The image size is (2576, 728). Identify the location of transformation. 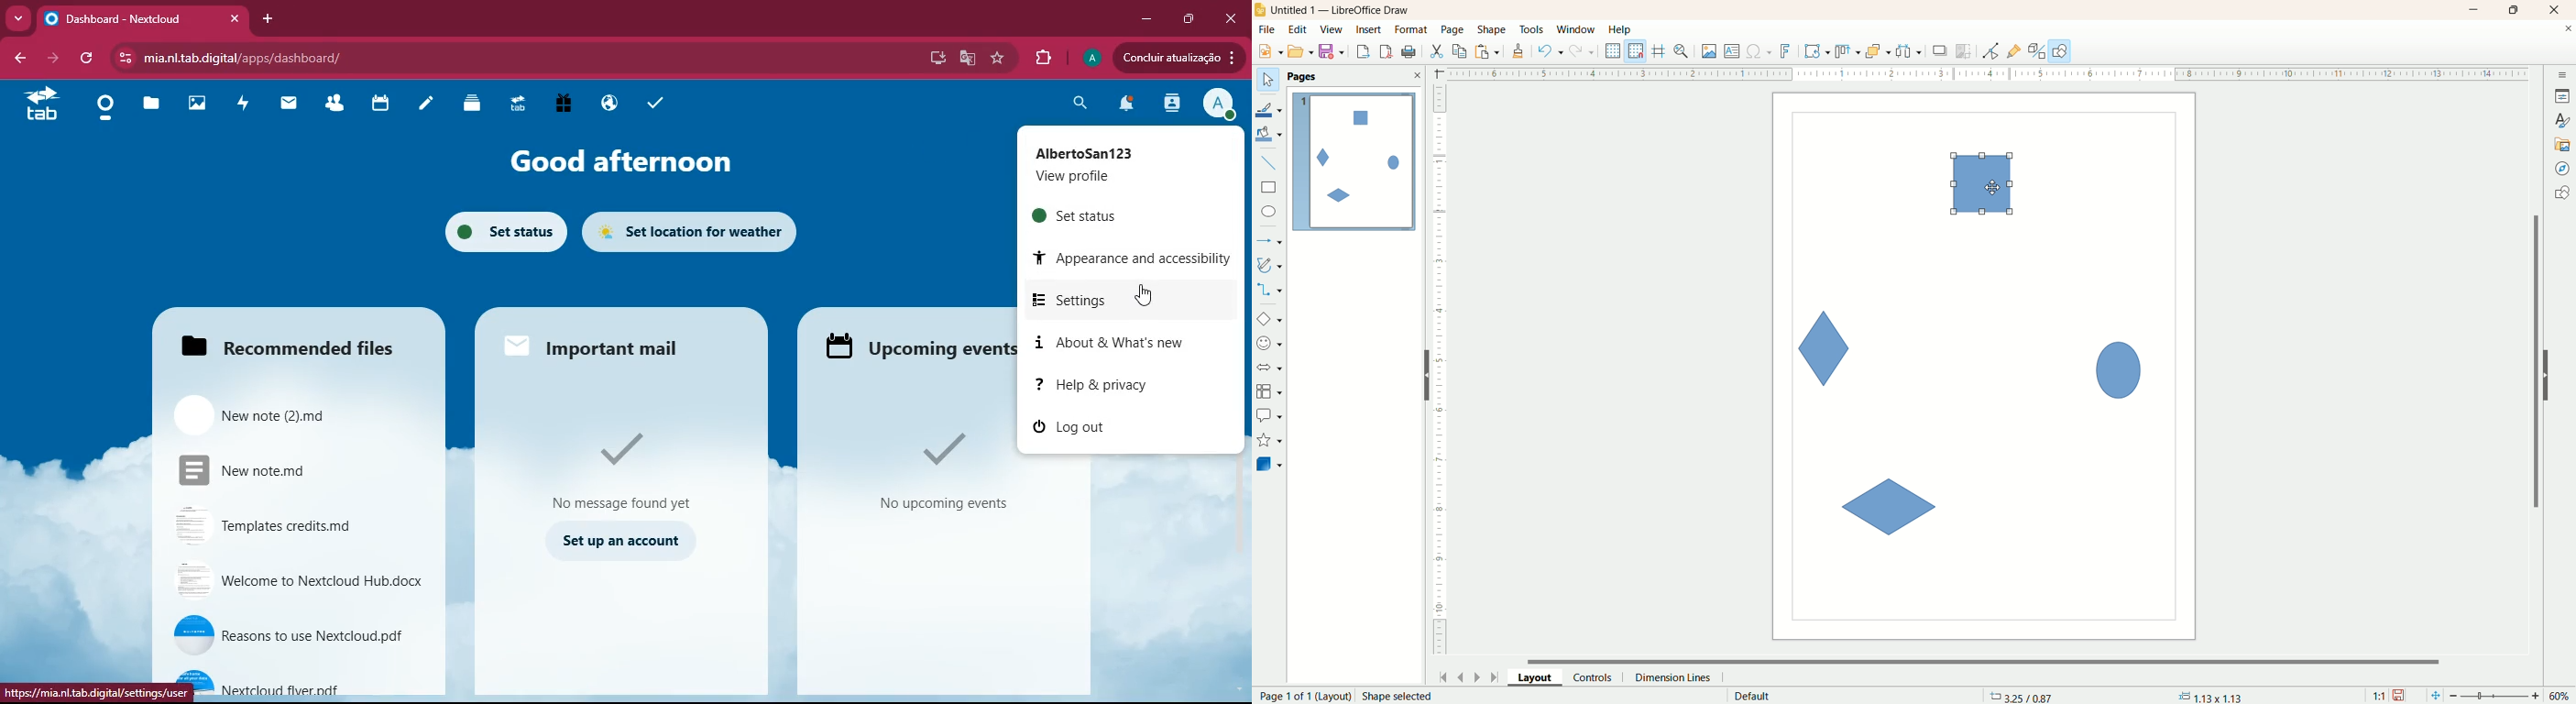
(1818, 52).